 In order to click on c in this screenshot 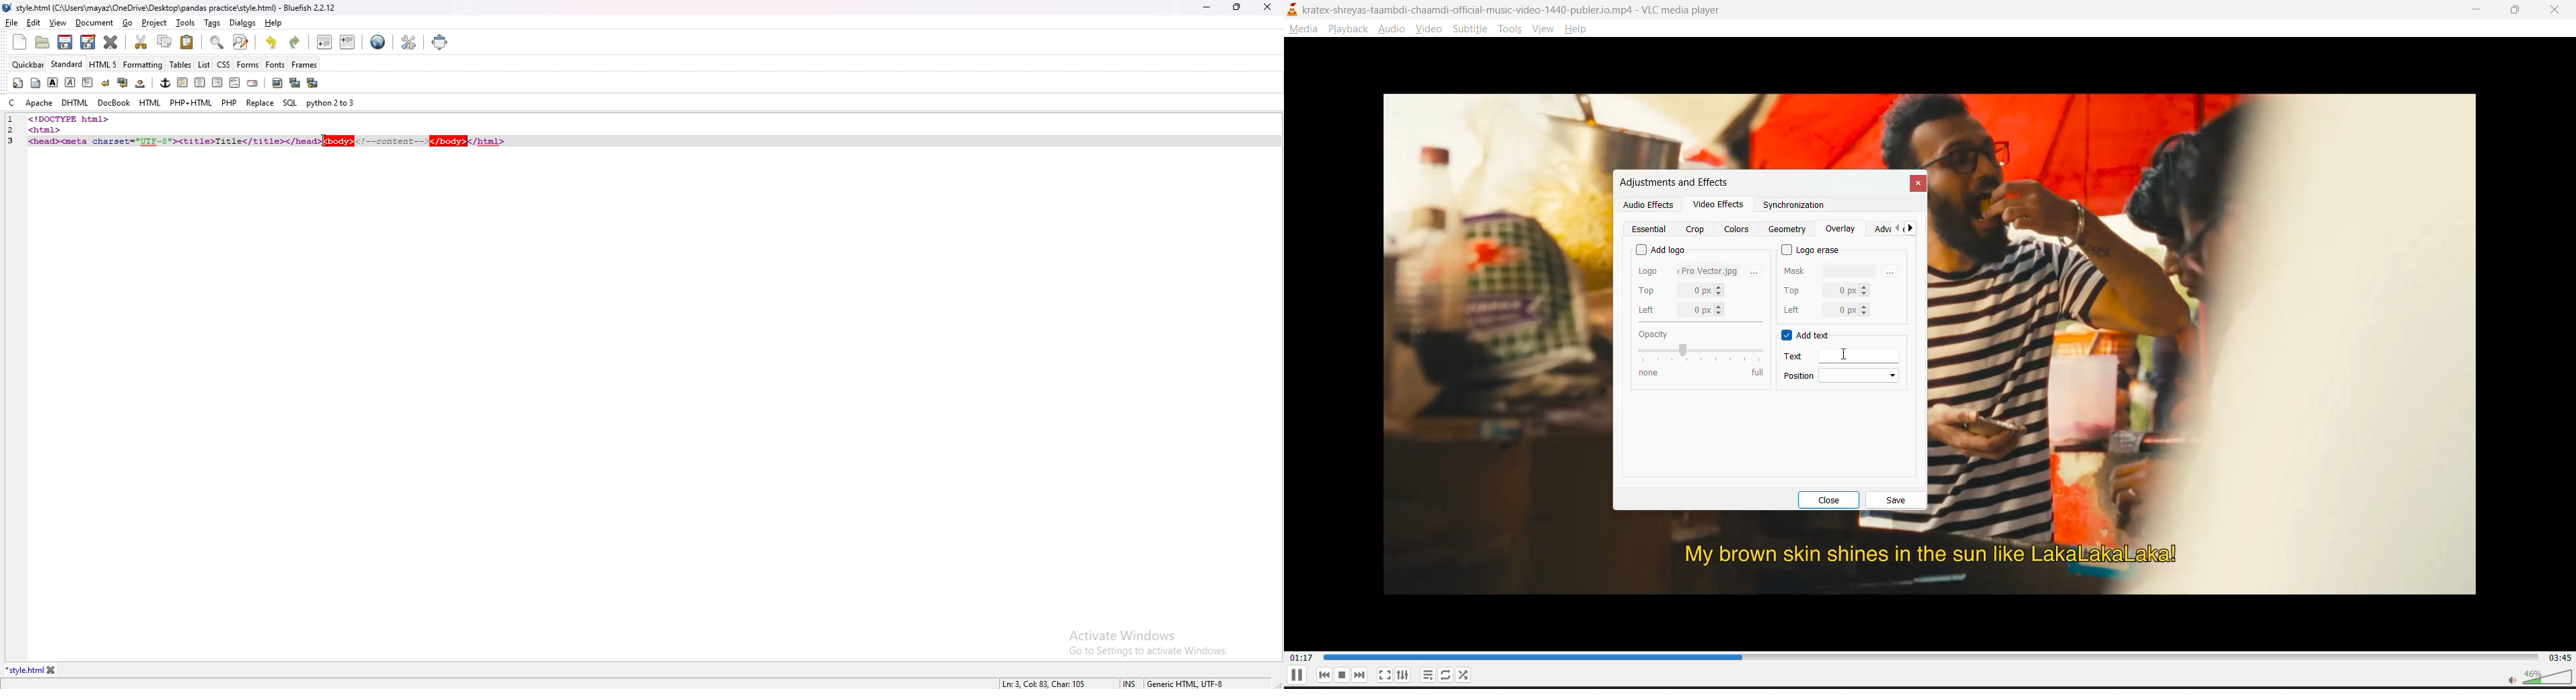, I will do `click(11, 103)`.